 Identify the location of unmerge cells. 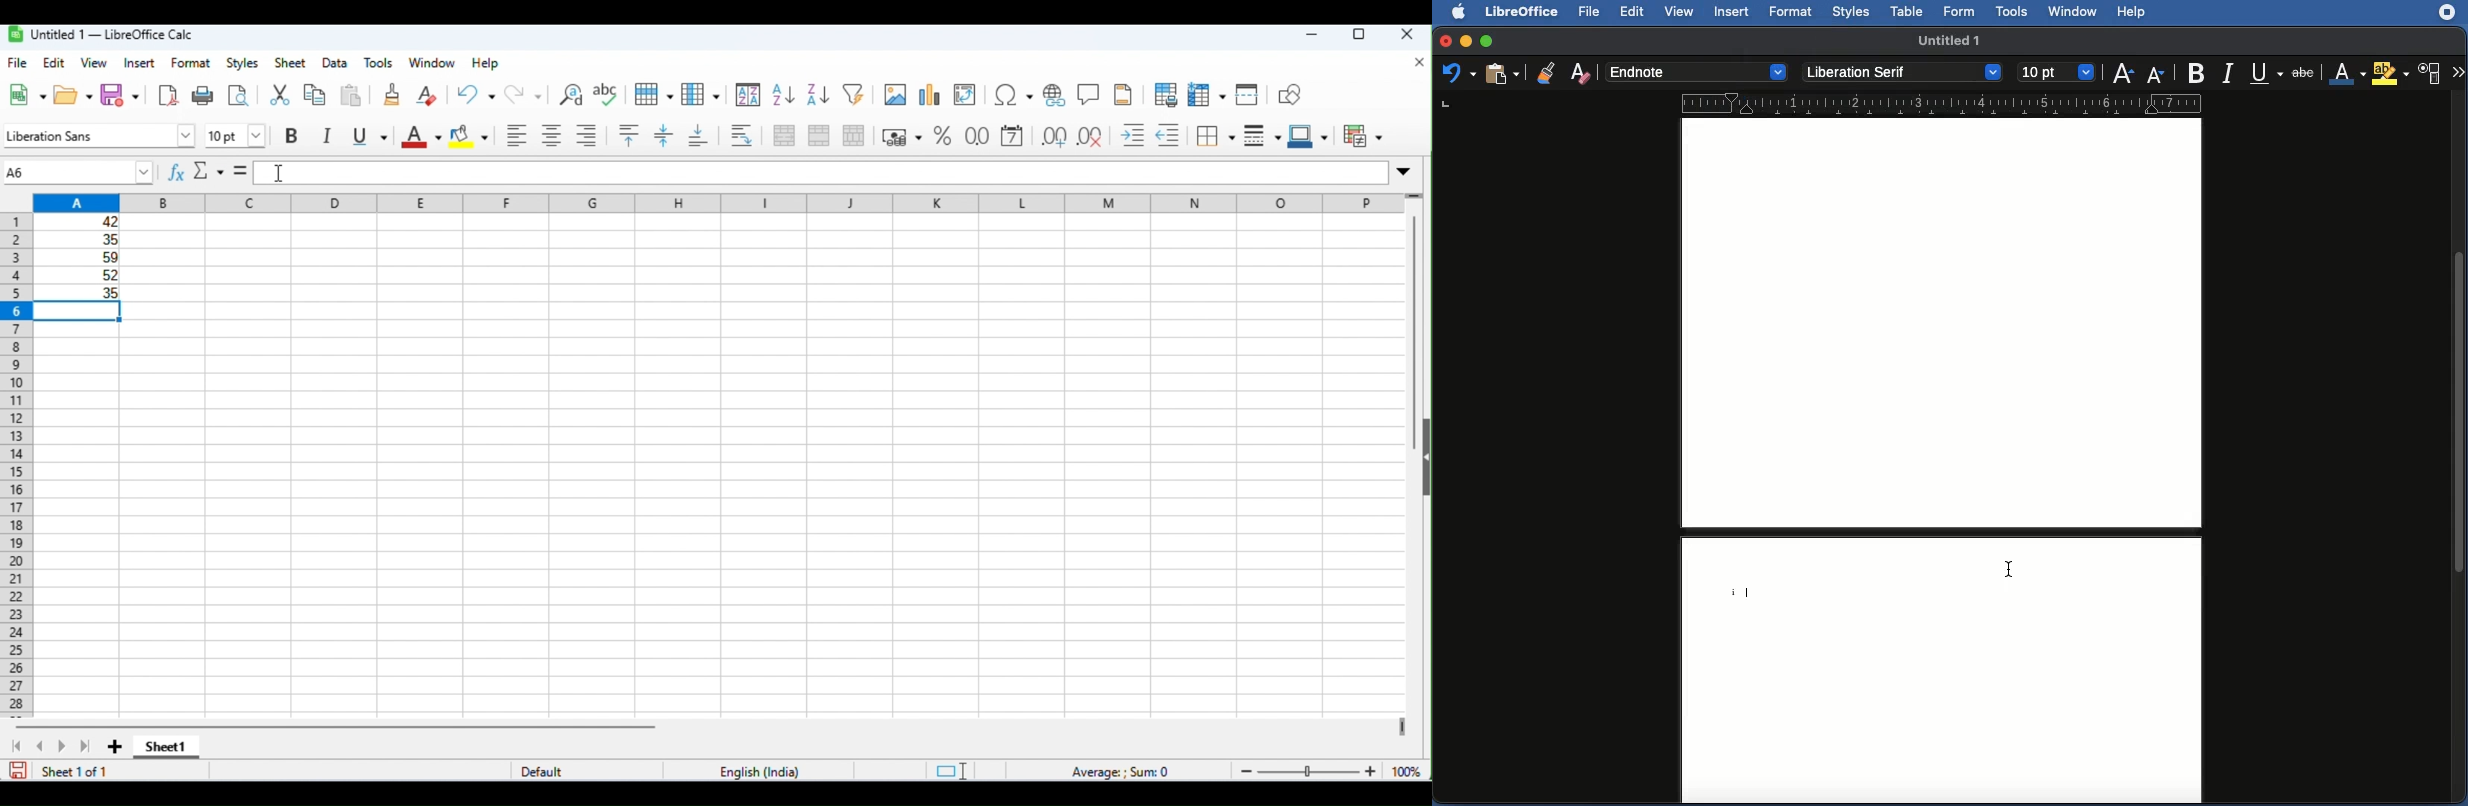
(854, 135).